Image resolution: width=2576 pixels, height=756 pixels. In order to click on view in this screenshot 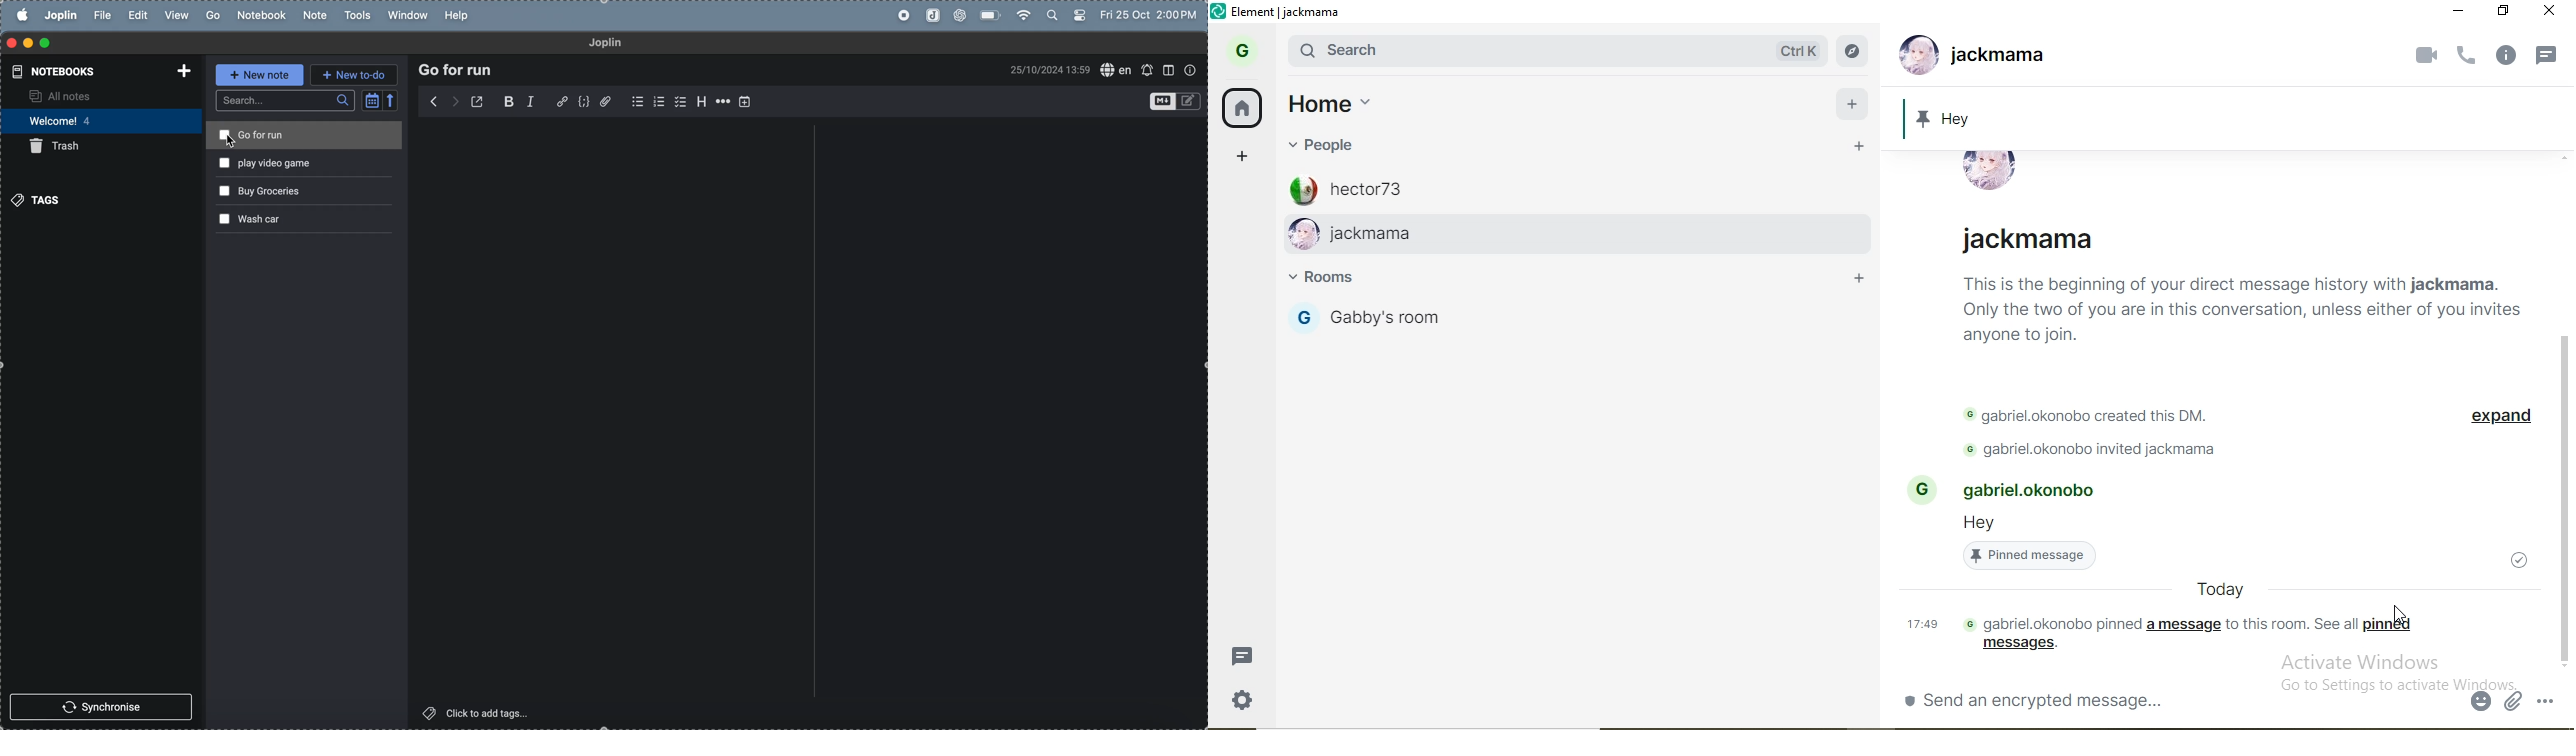, I will do `click(173, 14)`.